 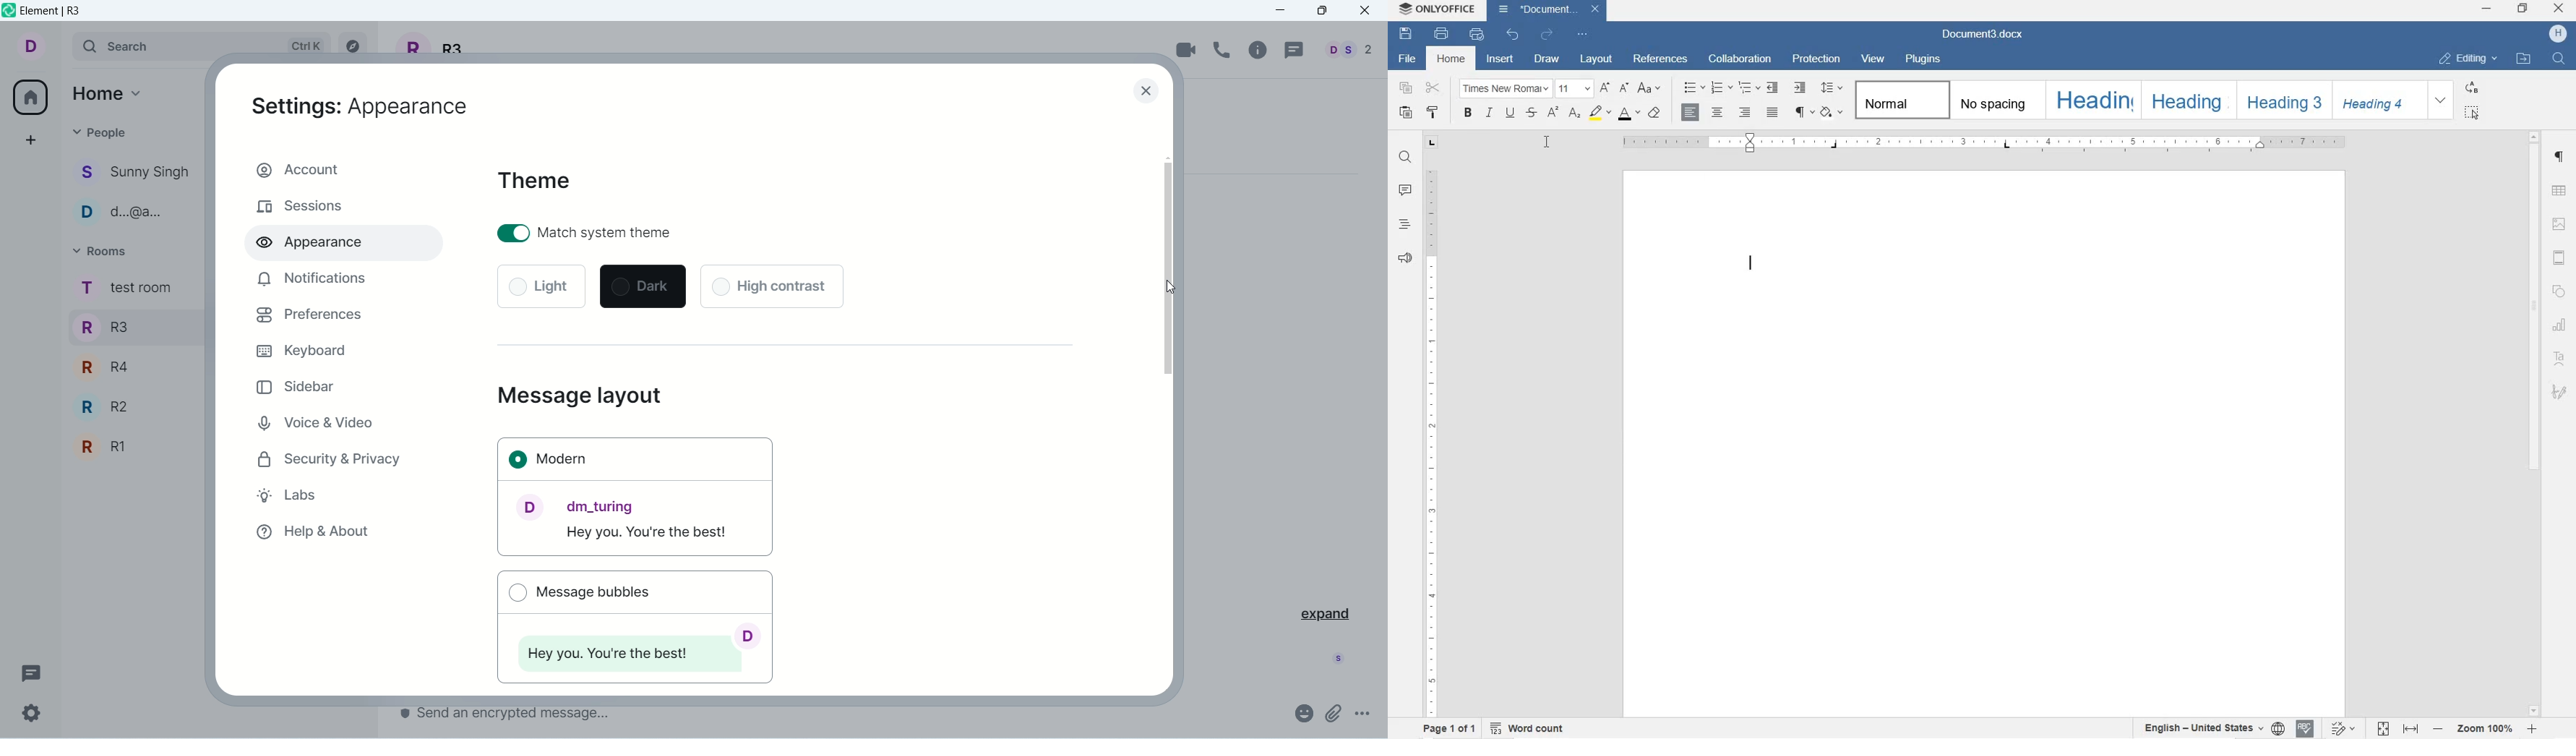 What do you see at coordinates (316, 245) in the screenshot?
I see `appearance` at bounding box center [316, 245].